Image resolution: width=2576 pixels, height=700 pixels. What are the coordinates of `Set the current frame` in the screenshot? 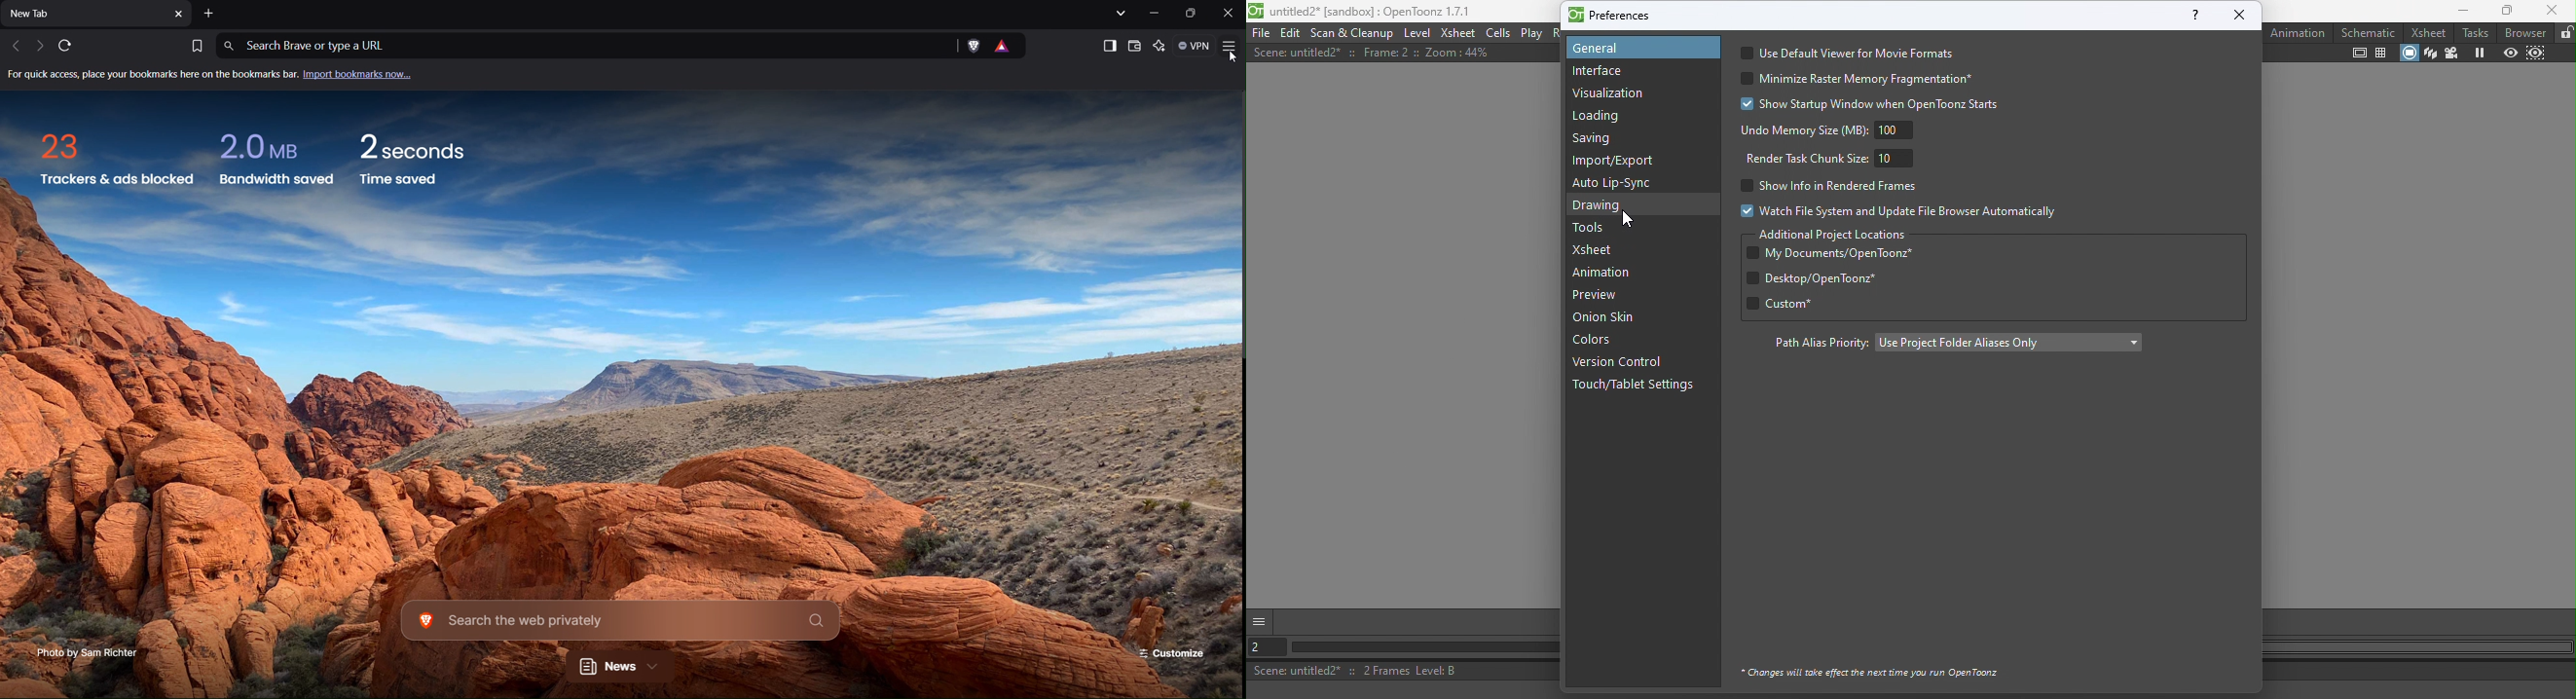 It's located at (1263, 647).